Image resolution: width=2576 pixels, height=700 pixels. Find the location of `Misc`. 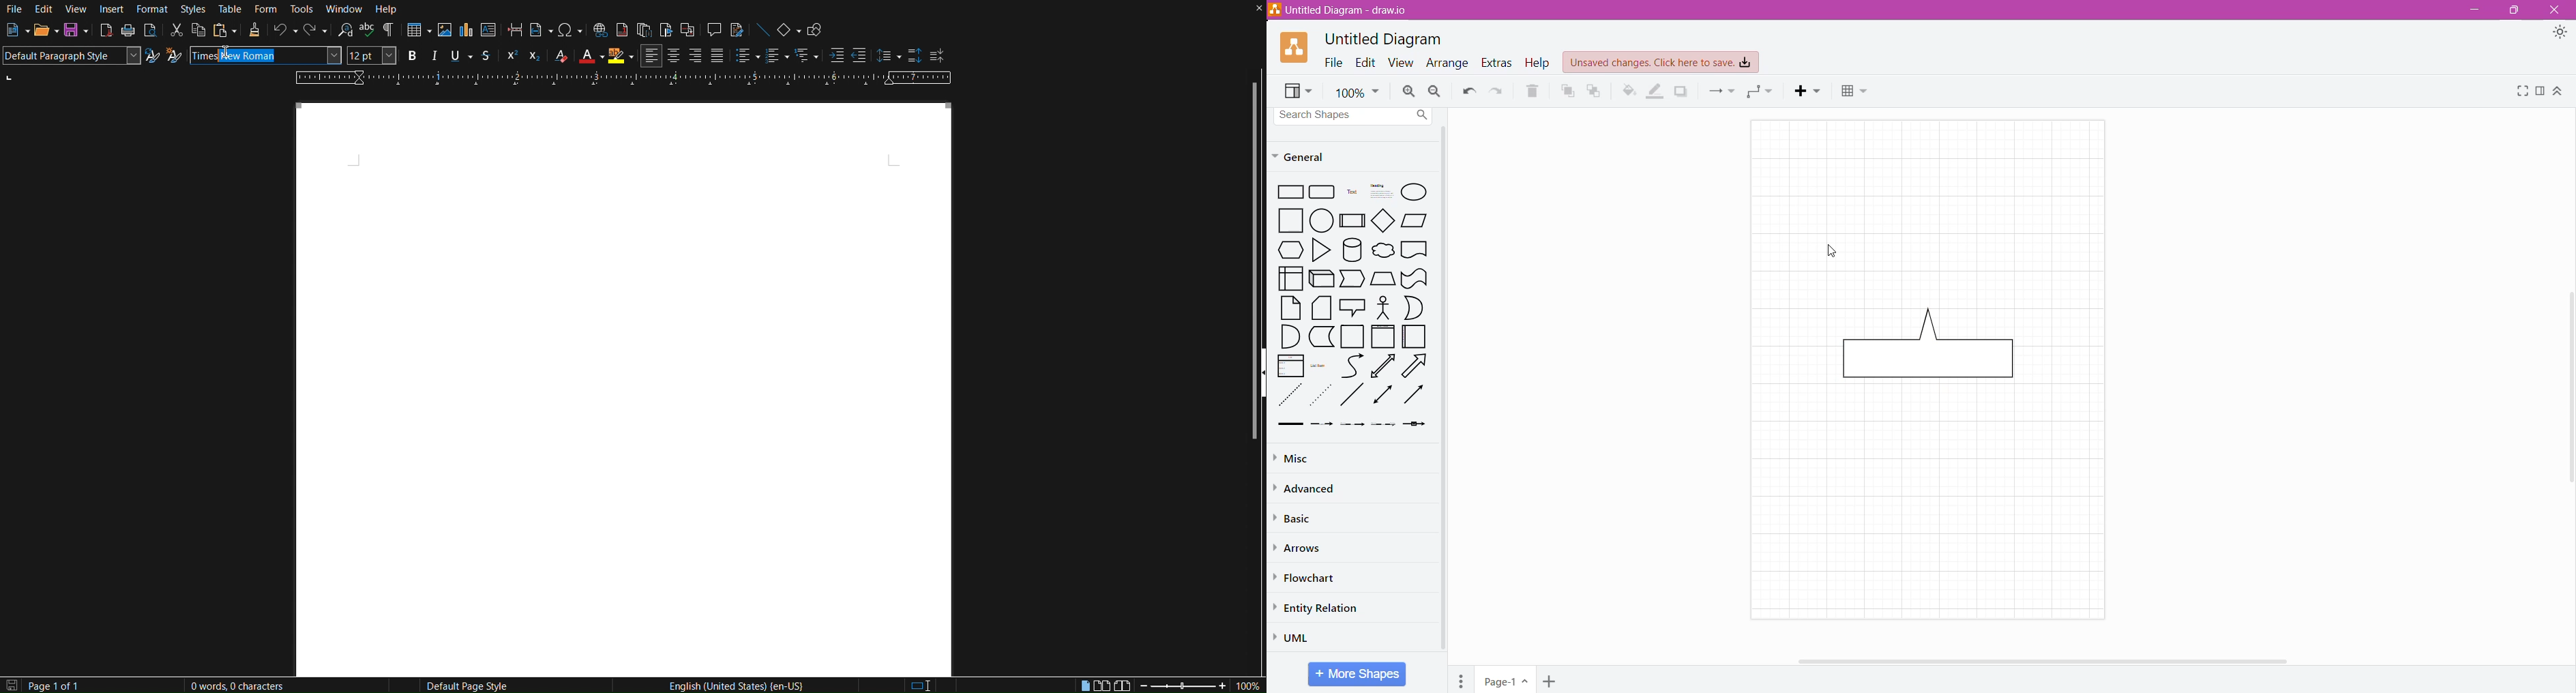

Misc is located at coordinates (1299, 458).